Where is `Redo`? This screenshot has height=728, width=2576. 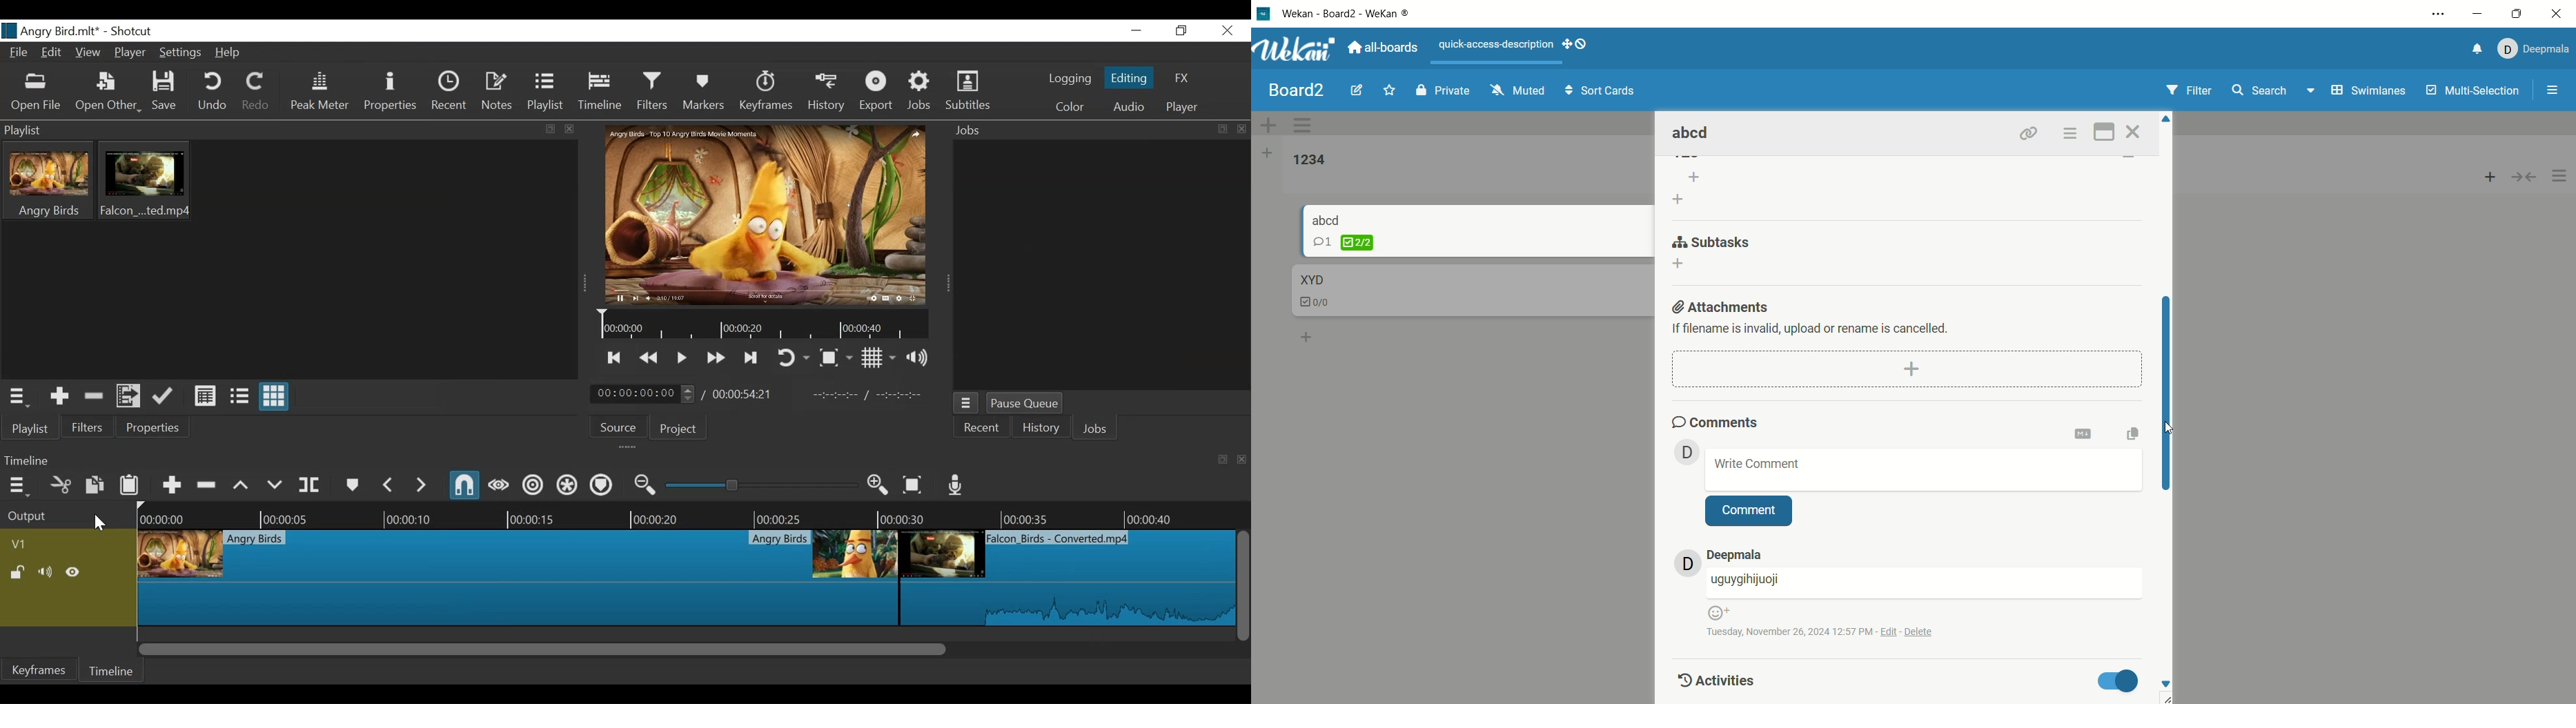 Redo is located at coordinates (257, 91).